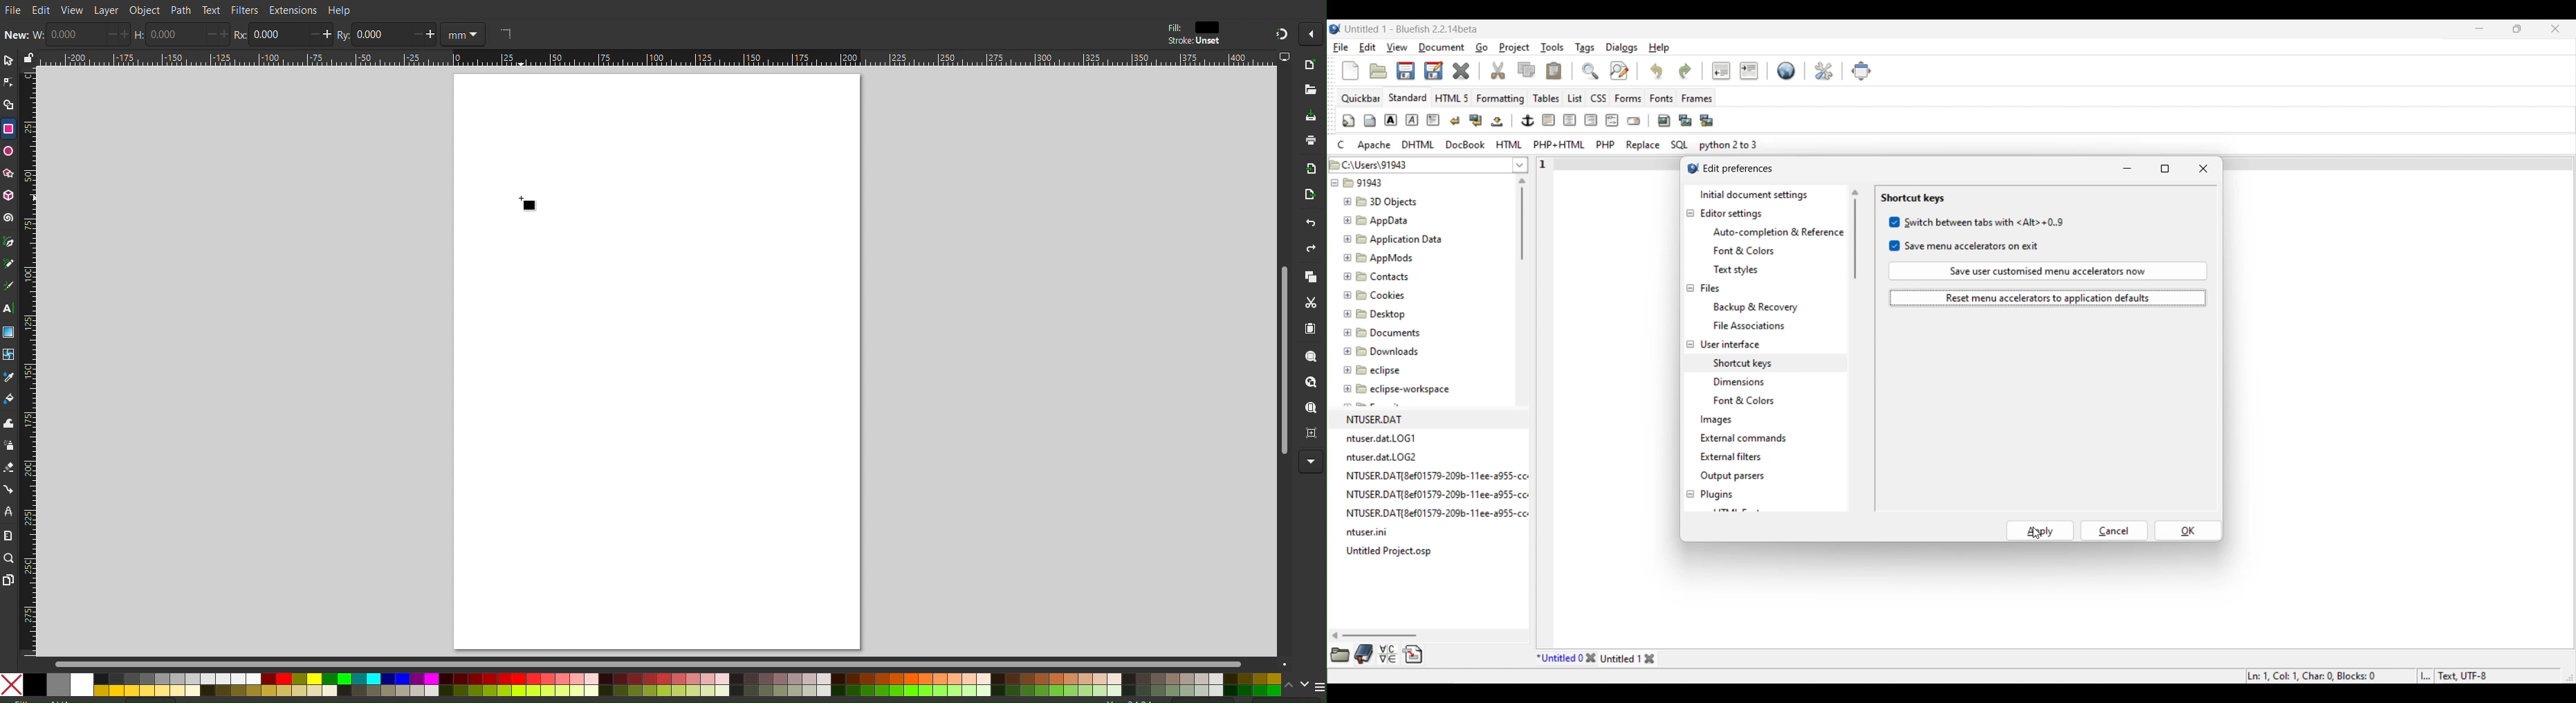  What do you see at coordinates (1590, 658) in the screenshot?
I see `Close` at bounding box center [1590, 658].